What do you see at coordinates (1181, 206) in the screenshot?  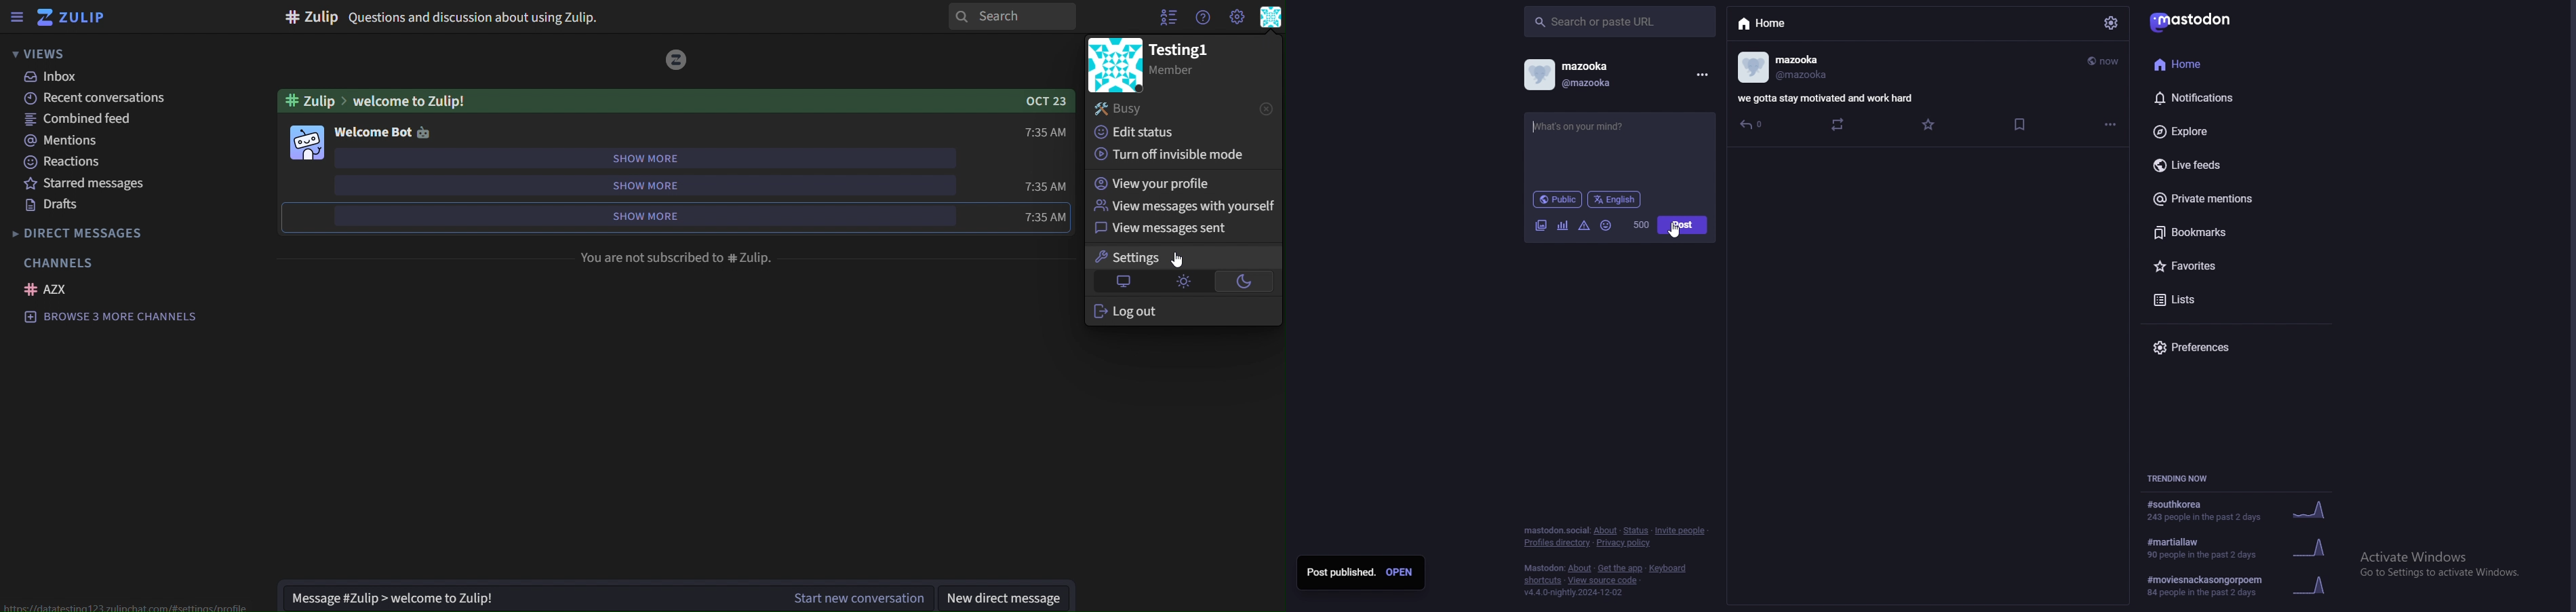 I see `view messages with yourself` at bounding box center [1181, 206].